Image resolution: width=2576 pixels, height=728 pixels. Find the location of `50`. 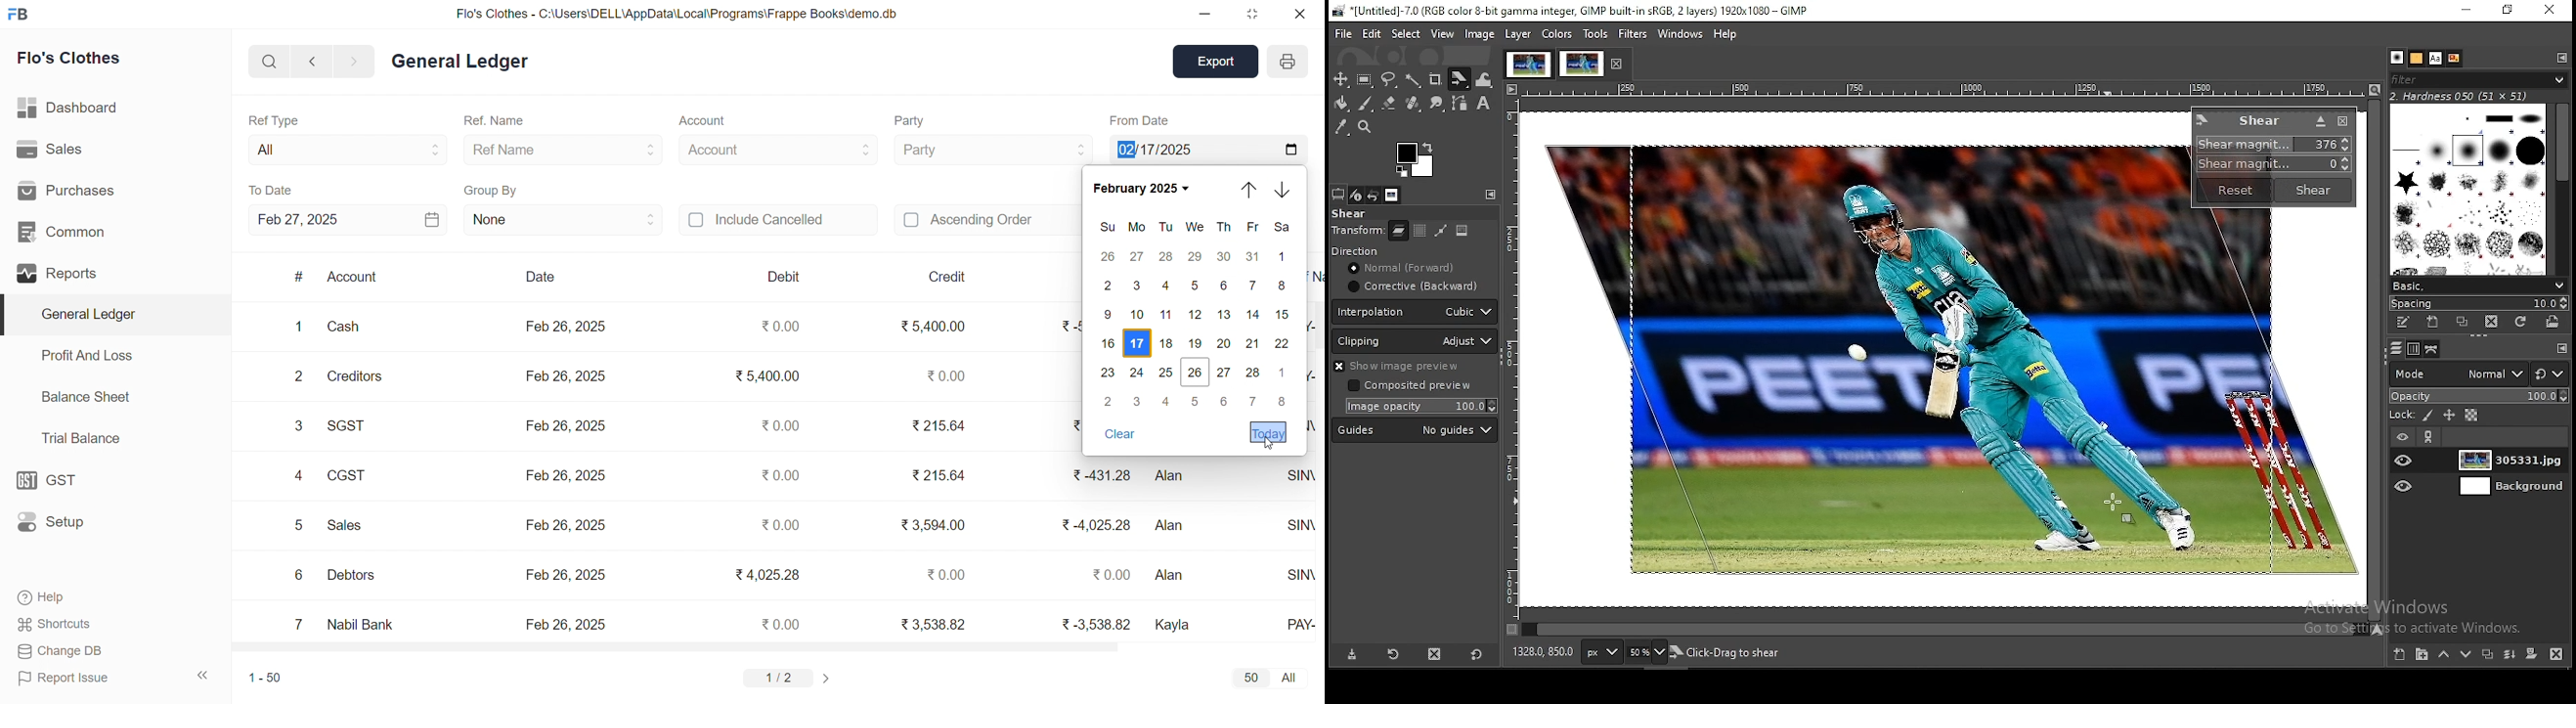

50 is located at coordinates (1250, 677).